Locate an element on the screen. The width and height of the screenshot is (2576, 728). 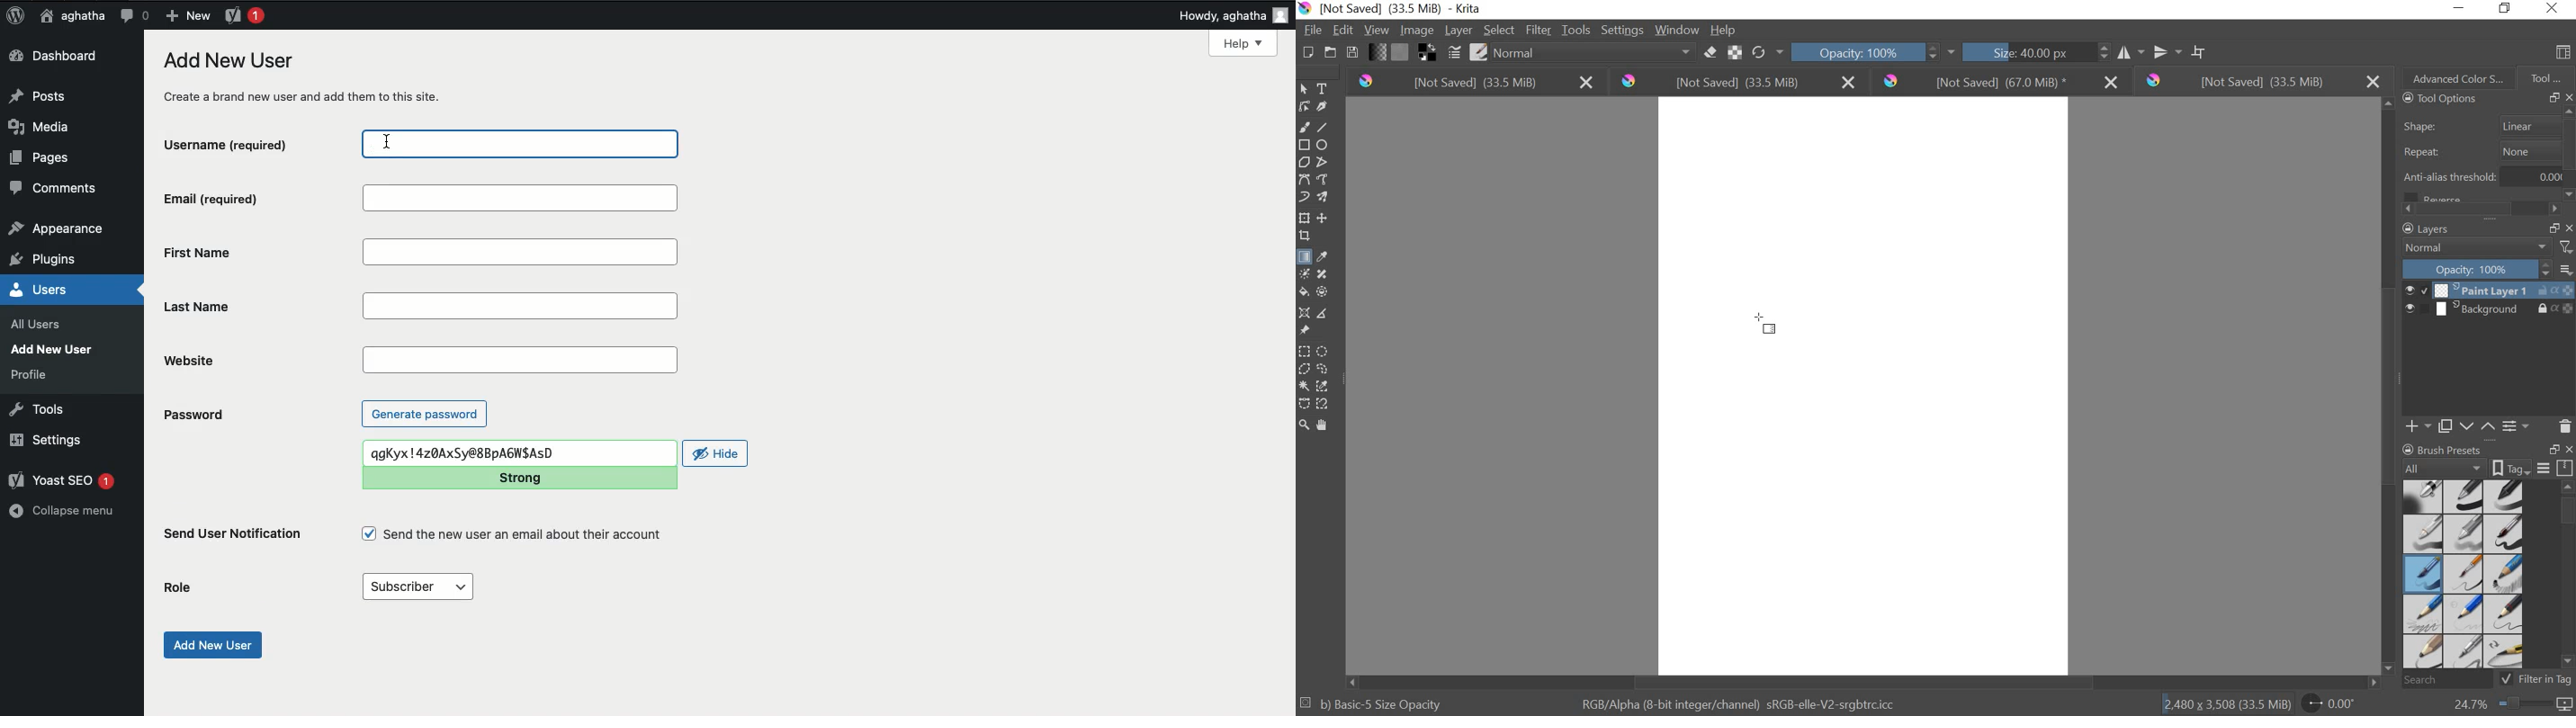
Tools is located at coordinates (38, 407).